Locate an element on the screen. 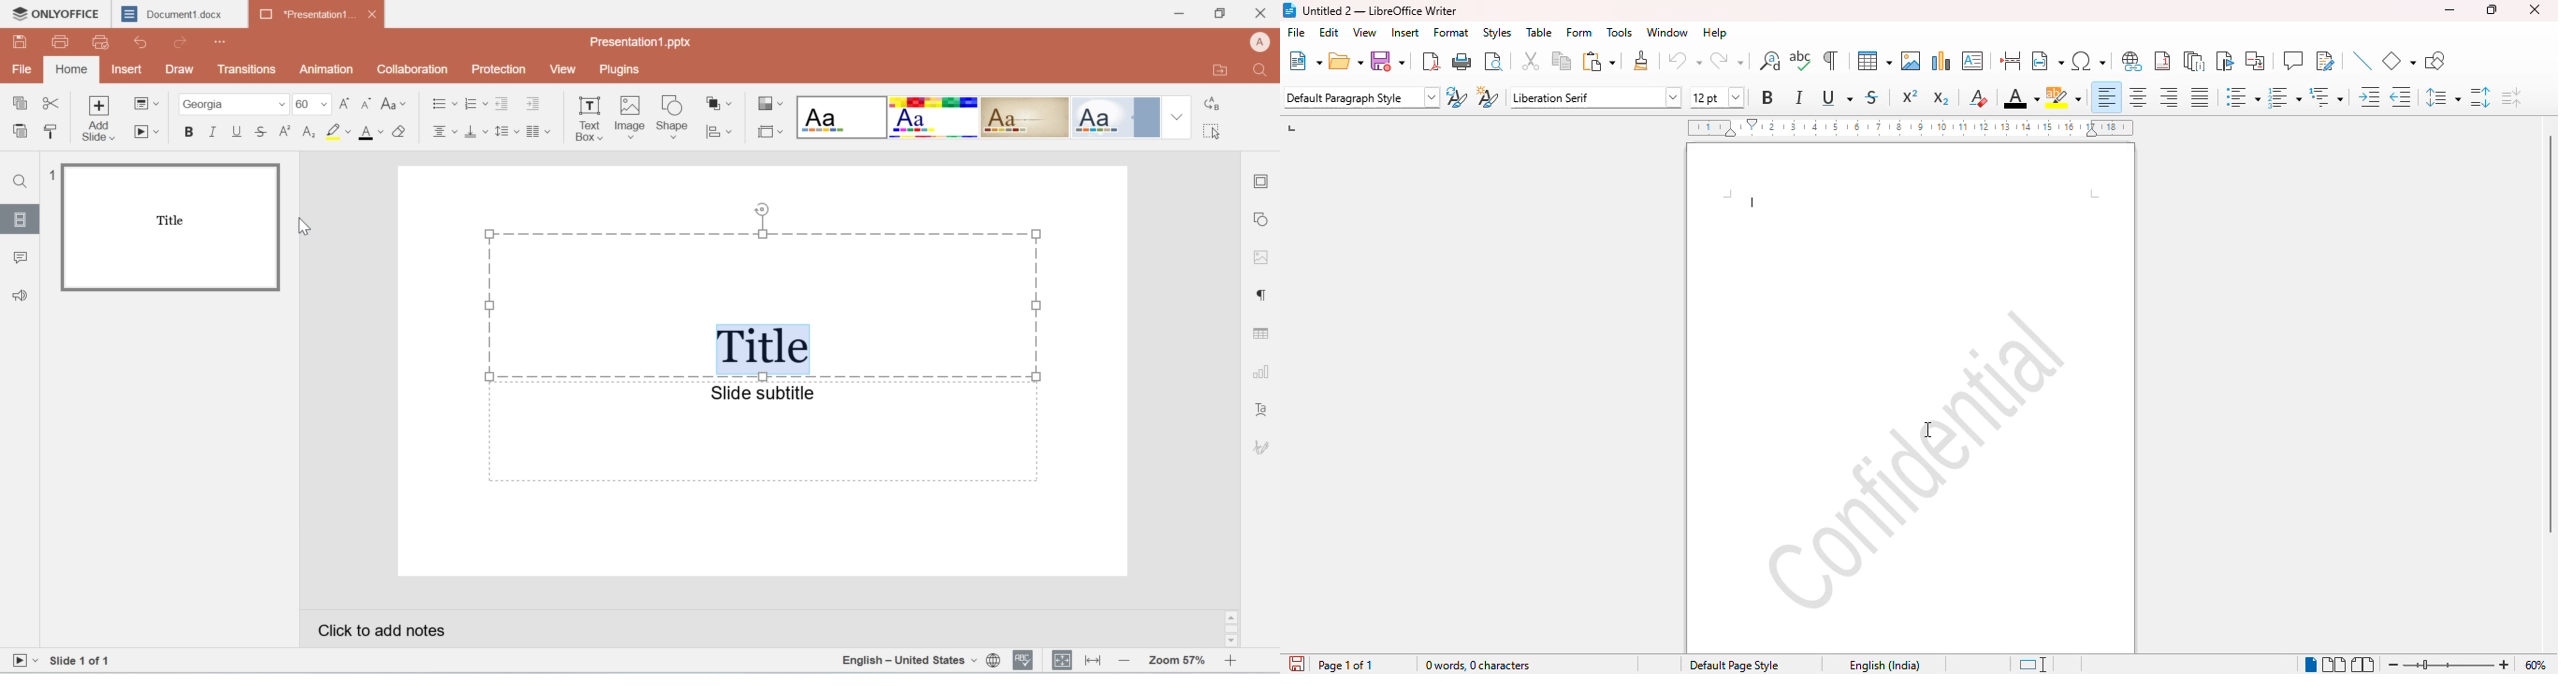 The image size is (2576, 700). underline is located at coordinates (235, 130).